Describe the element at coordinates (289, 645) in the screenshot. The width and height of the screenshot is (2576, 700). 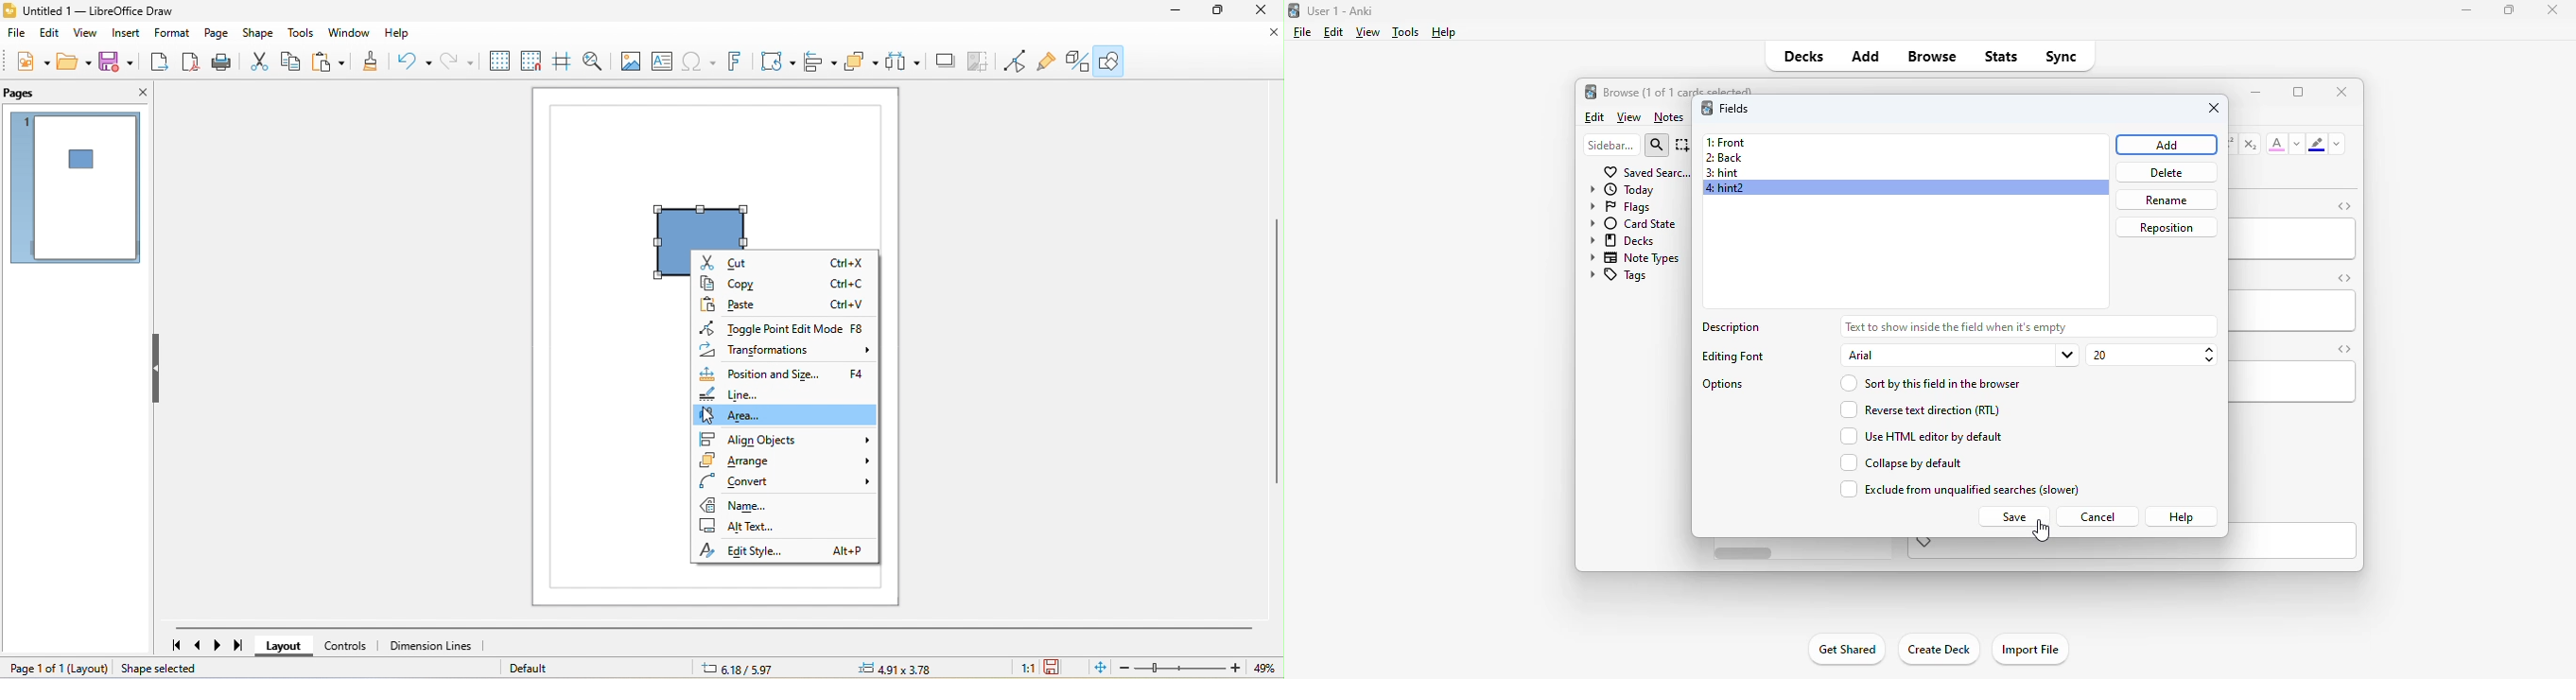
I see `layout` at that location.